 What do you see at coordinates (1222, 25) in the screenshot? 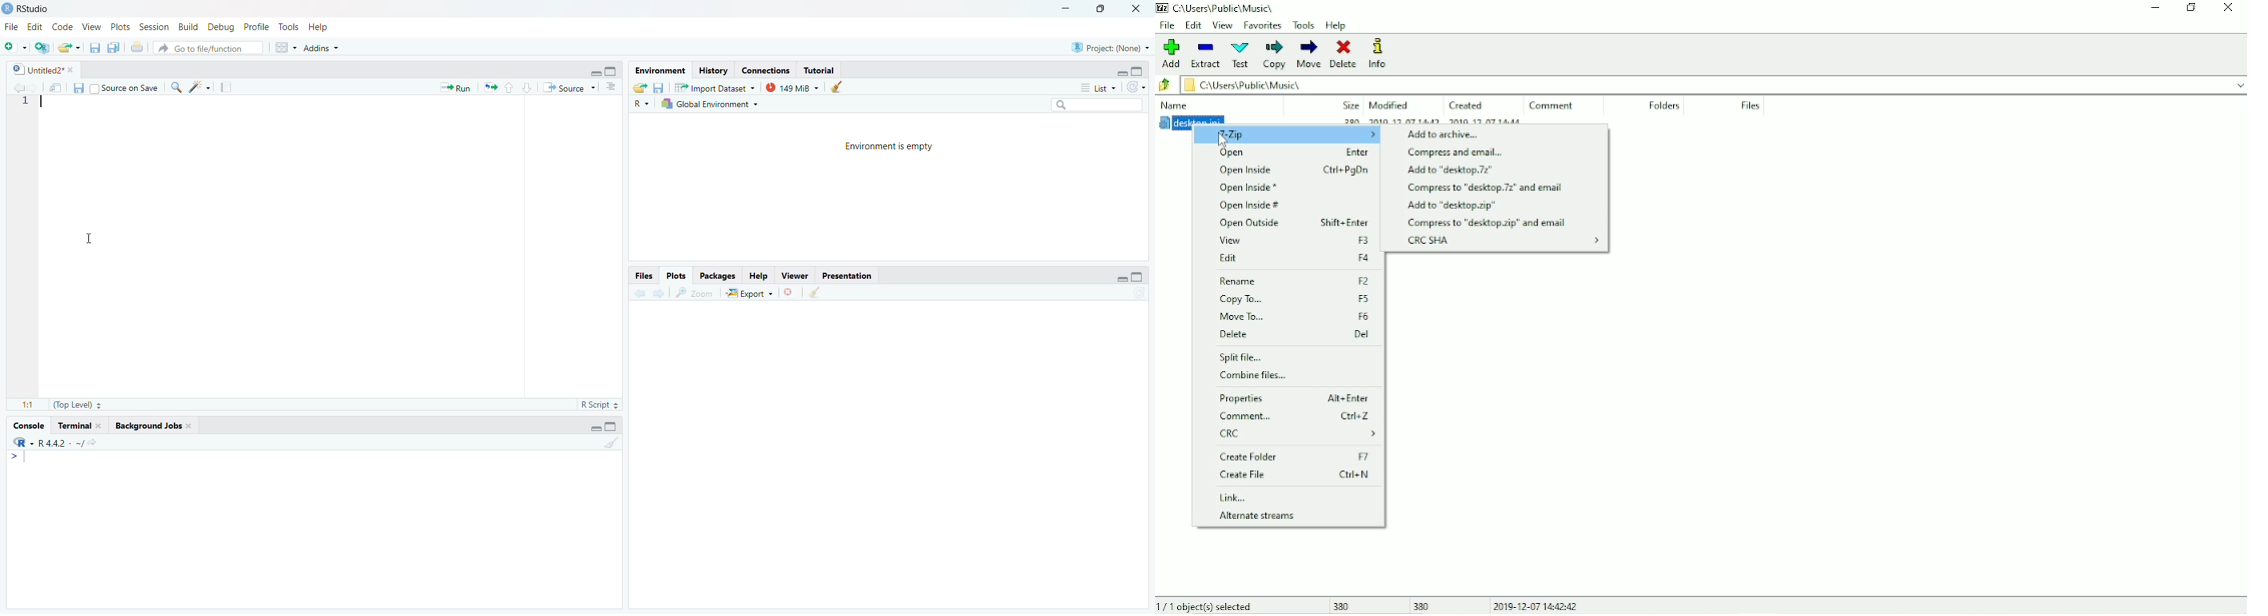
I see `View` at bounding box center [1222, 25].